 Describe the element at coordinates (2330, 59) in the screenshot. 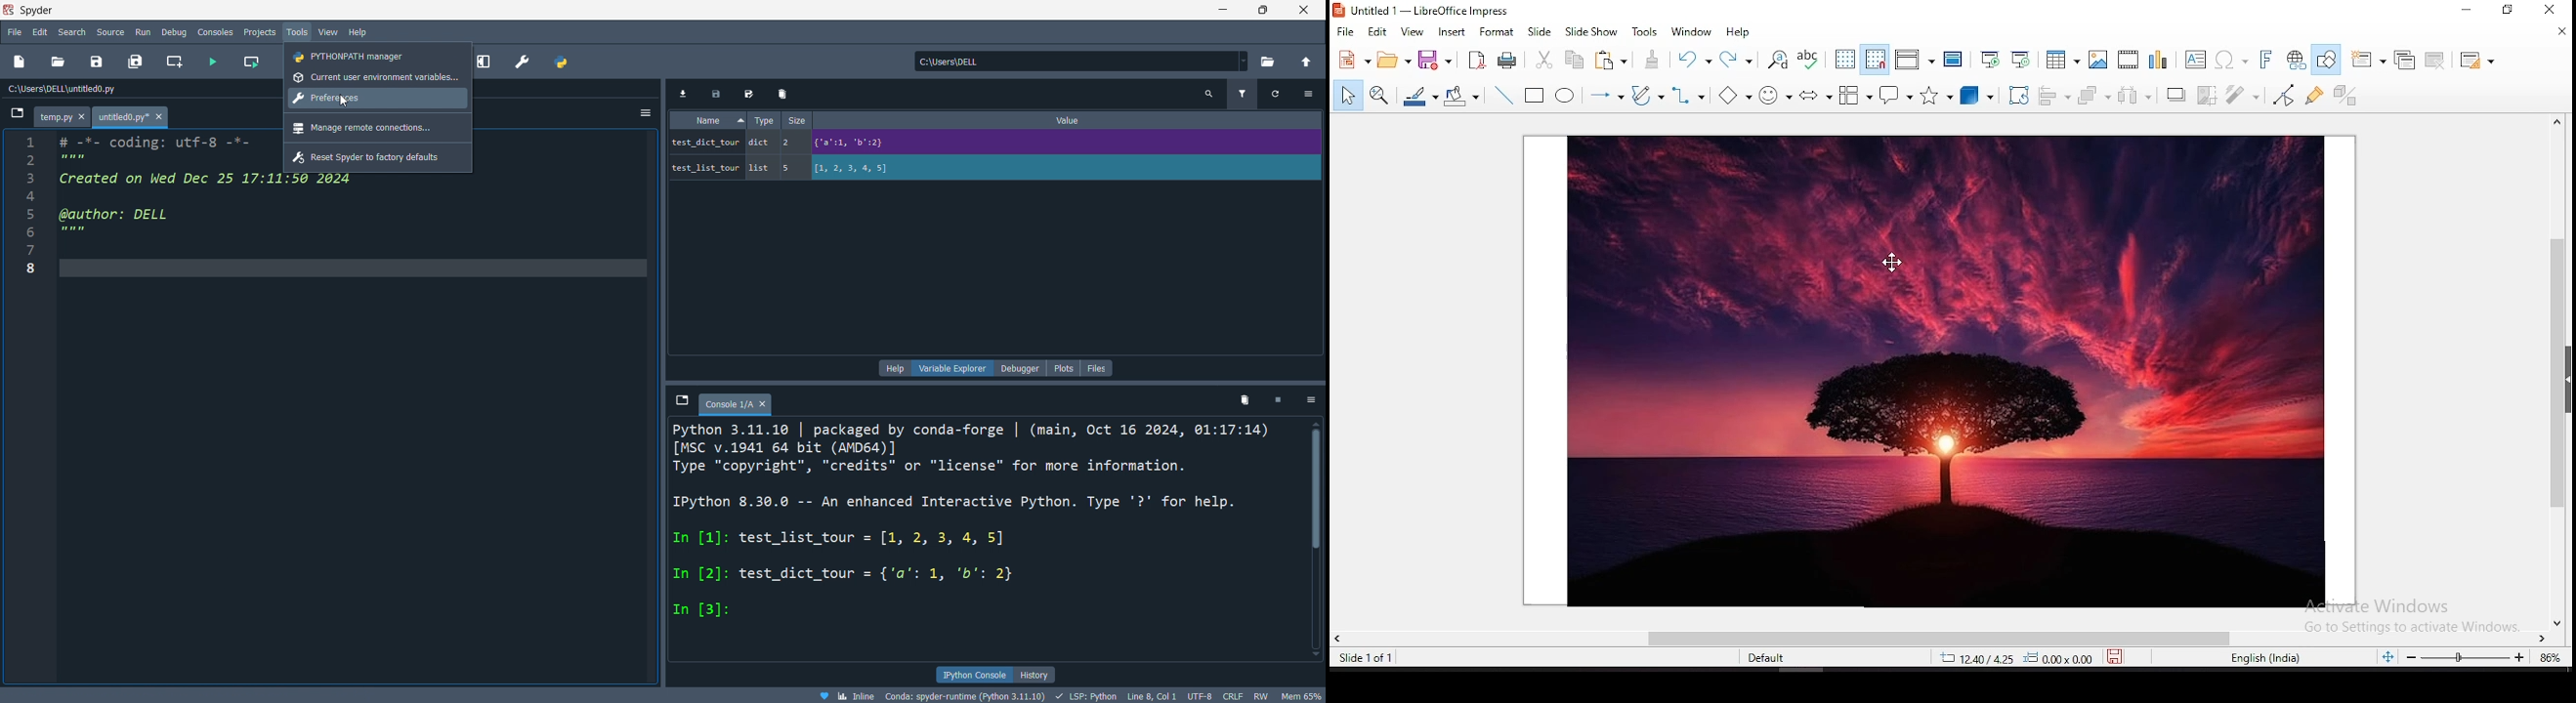

I see `show draw functions` at that location.